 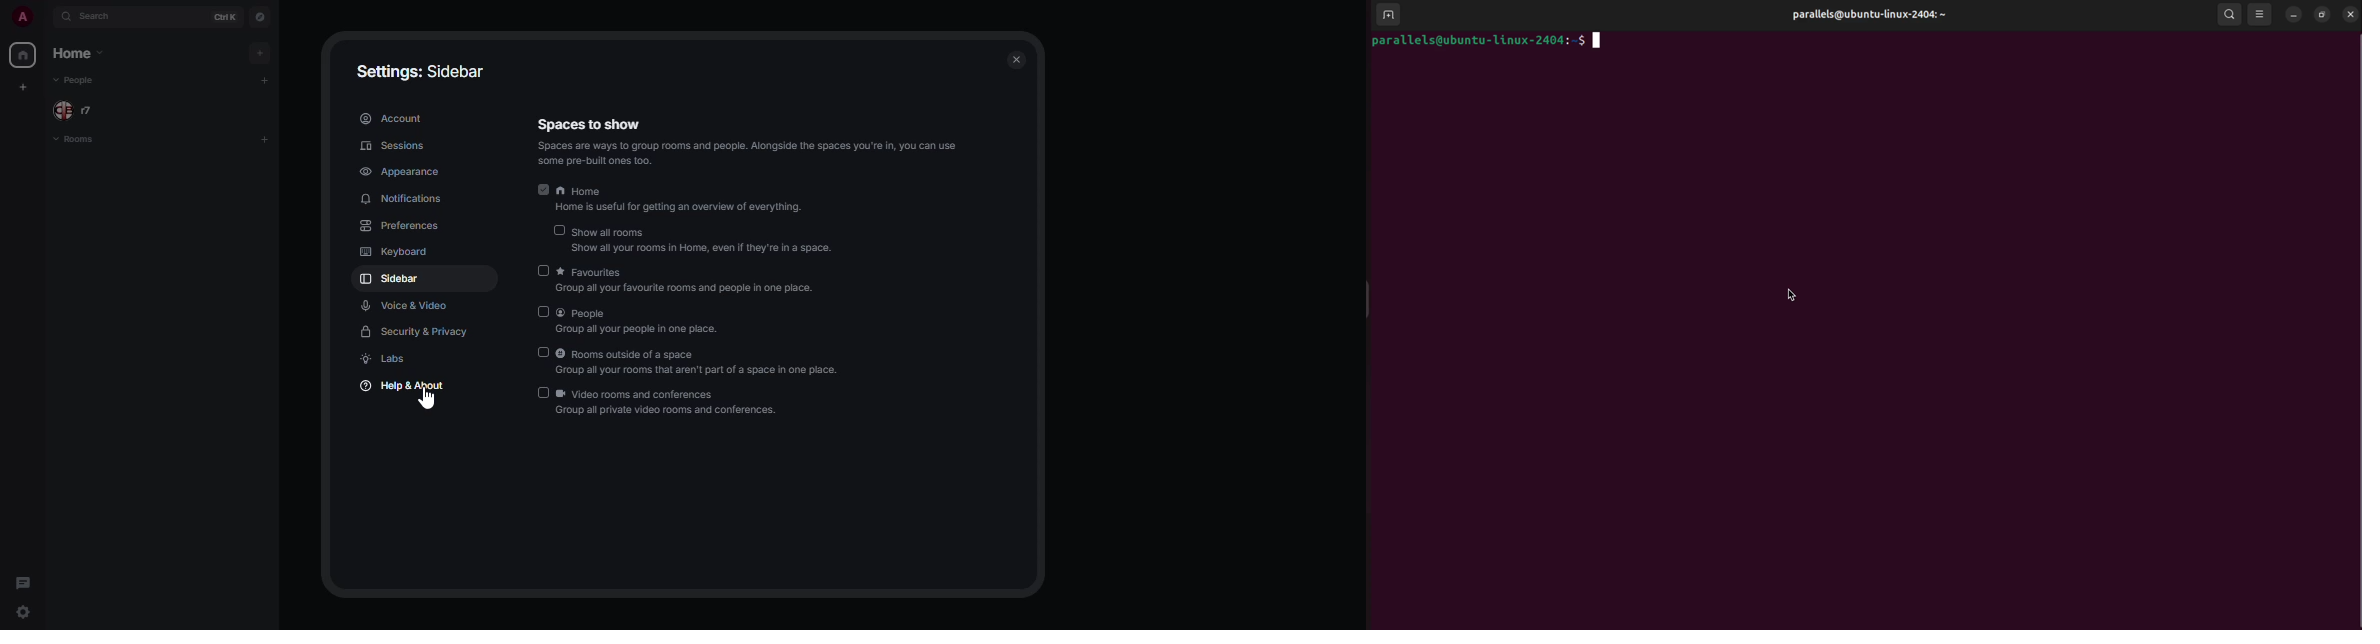 I want to click on settings: sidebar, so click(x=422, y=70).